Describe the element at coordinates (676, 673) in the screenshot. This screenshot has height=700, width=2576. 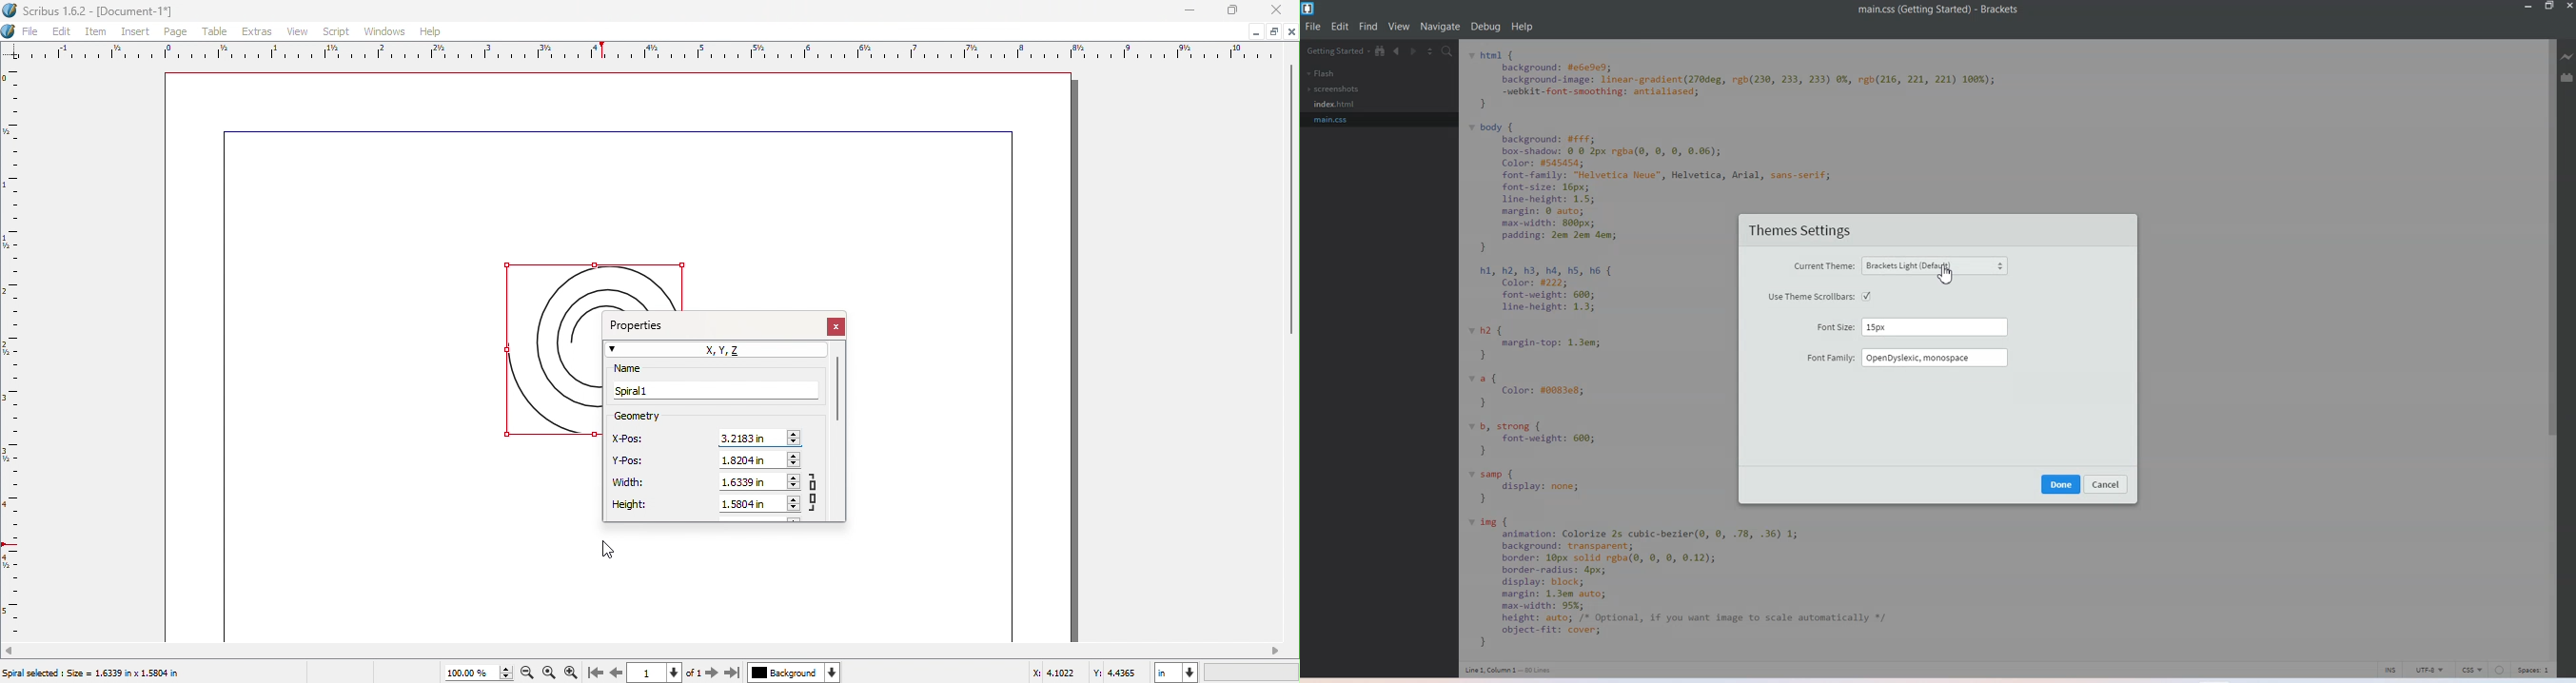
I see `change page` at that location.